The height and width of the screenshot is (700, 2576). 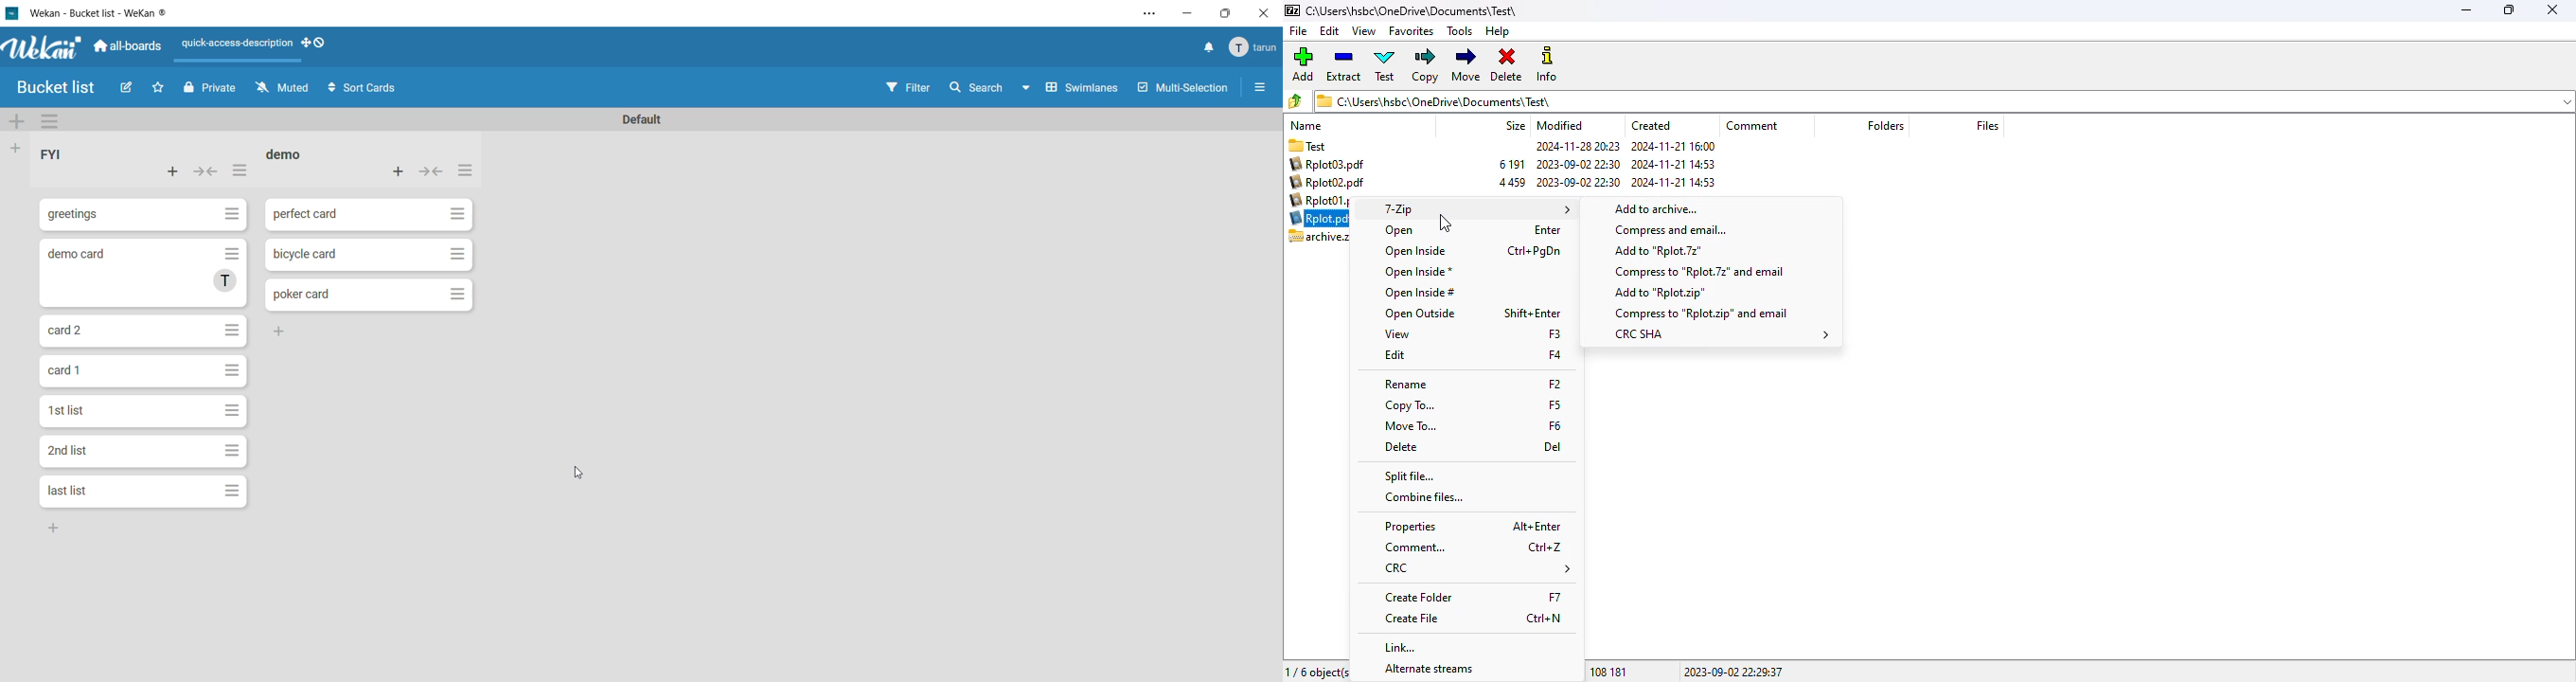 What do you see at coordinates (396, 177) in the screenshot?
I see `add card` at bounding box center [396, 177].